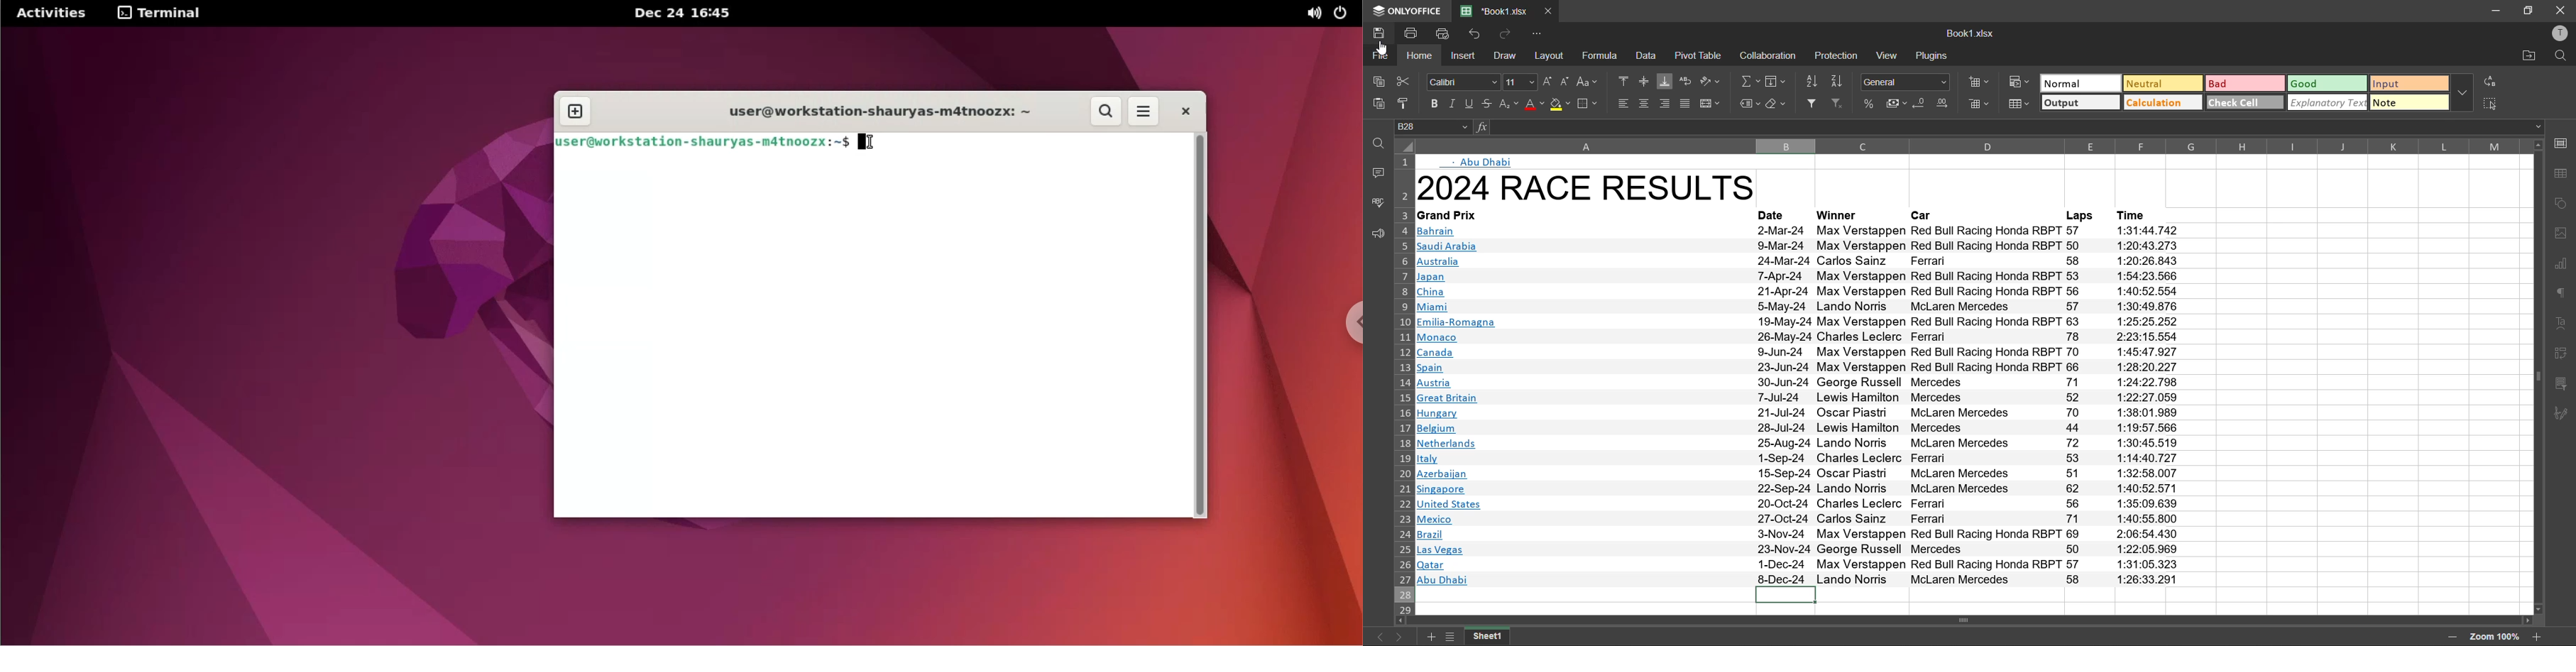 This screenshot has height=672, width=2576. What do you see at coordinates (1919, 104) in the screenshot?
I see `decrease decimal` at bounding box center [1919, 104].